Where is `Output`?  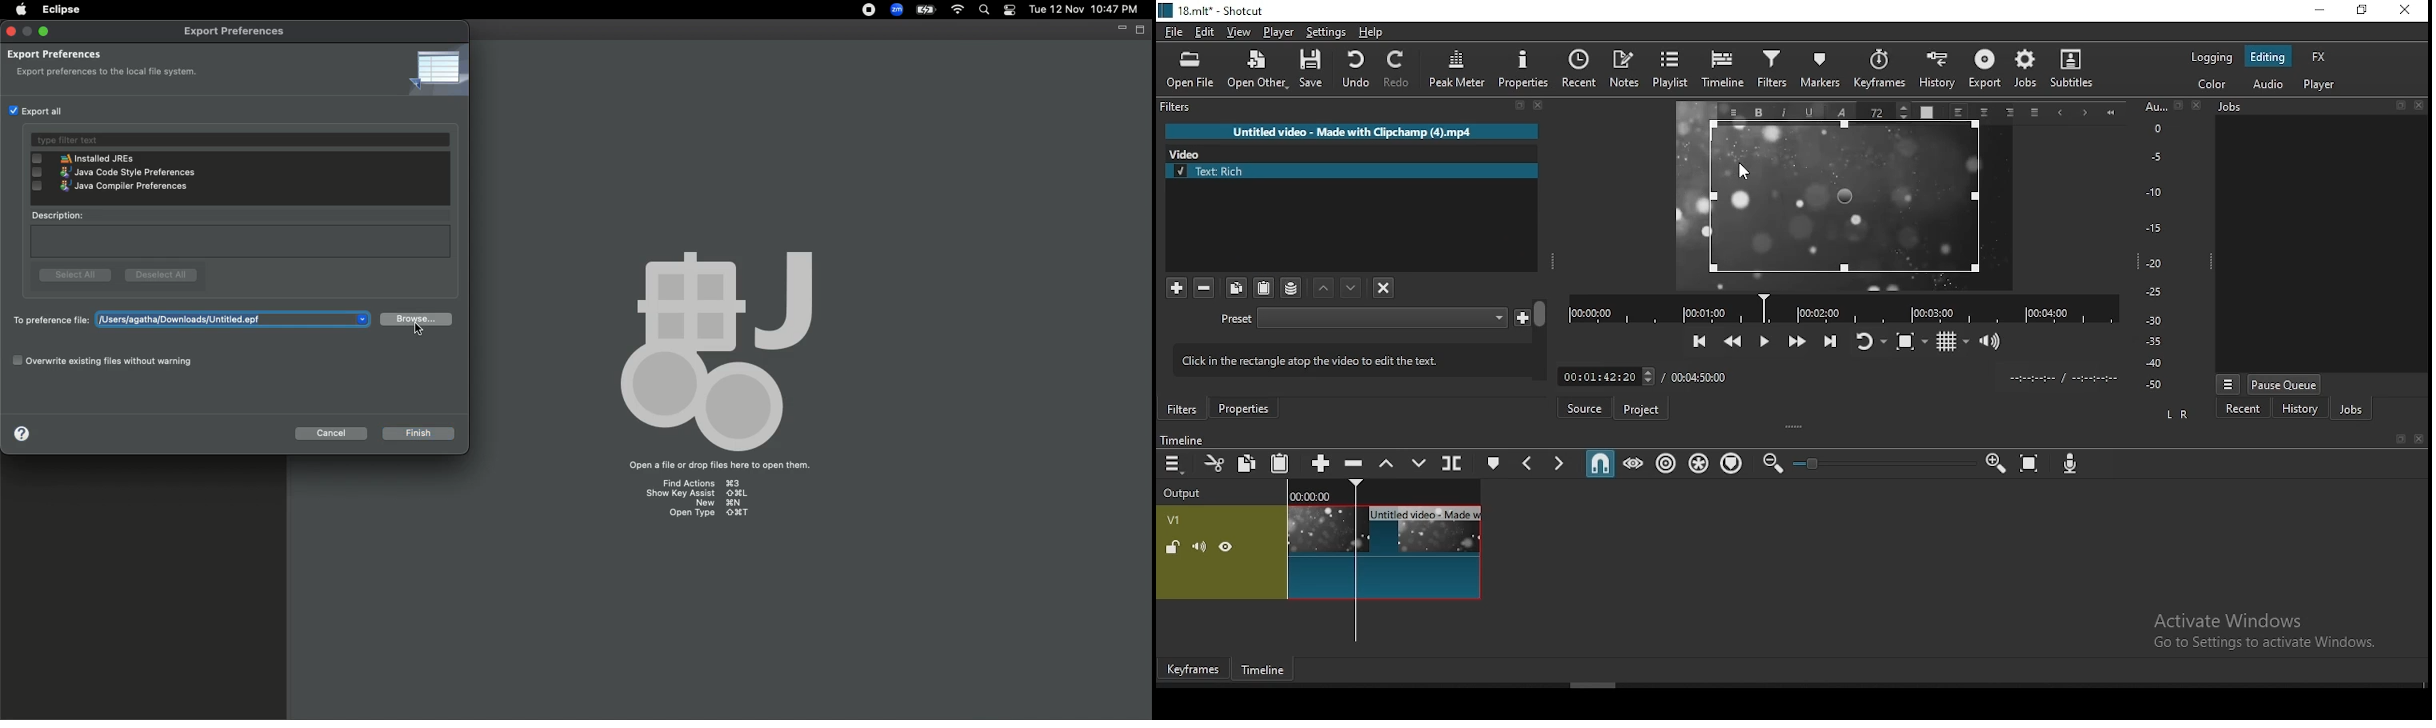 Output is located at coordinates (1186, 490).